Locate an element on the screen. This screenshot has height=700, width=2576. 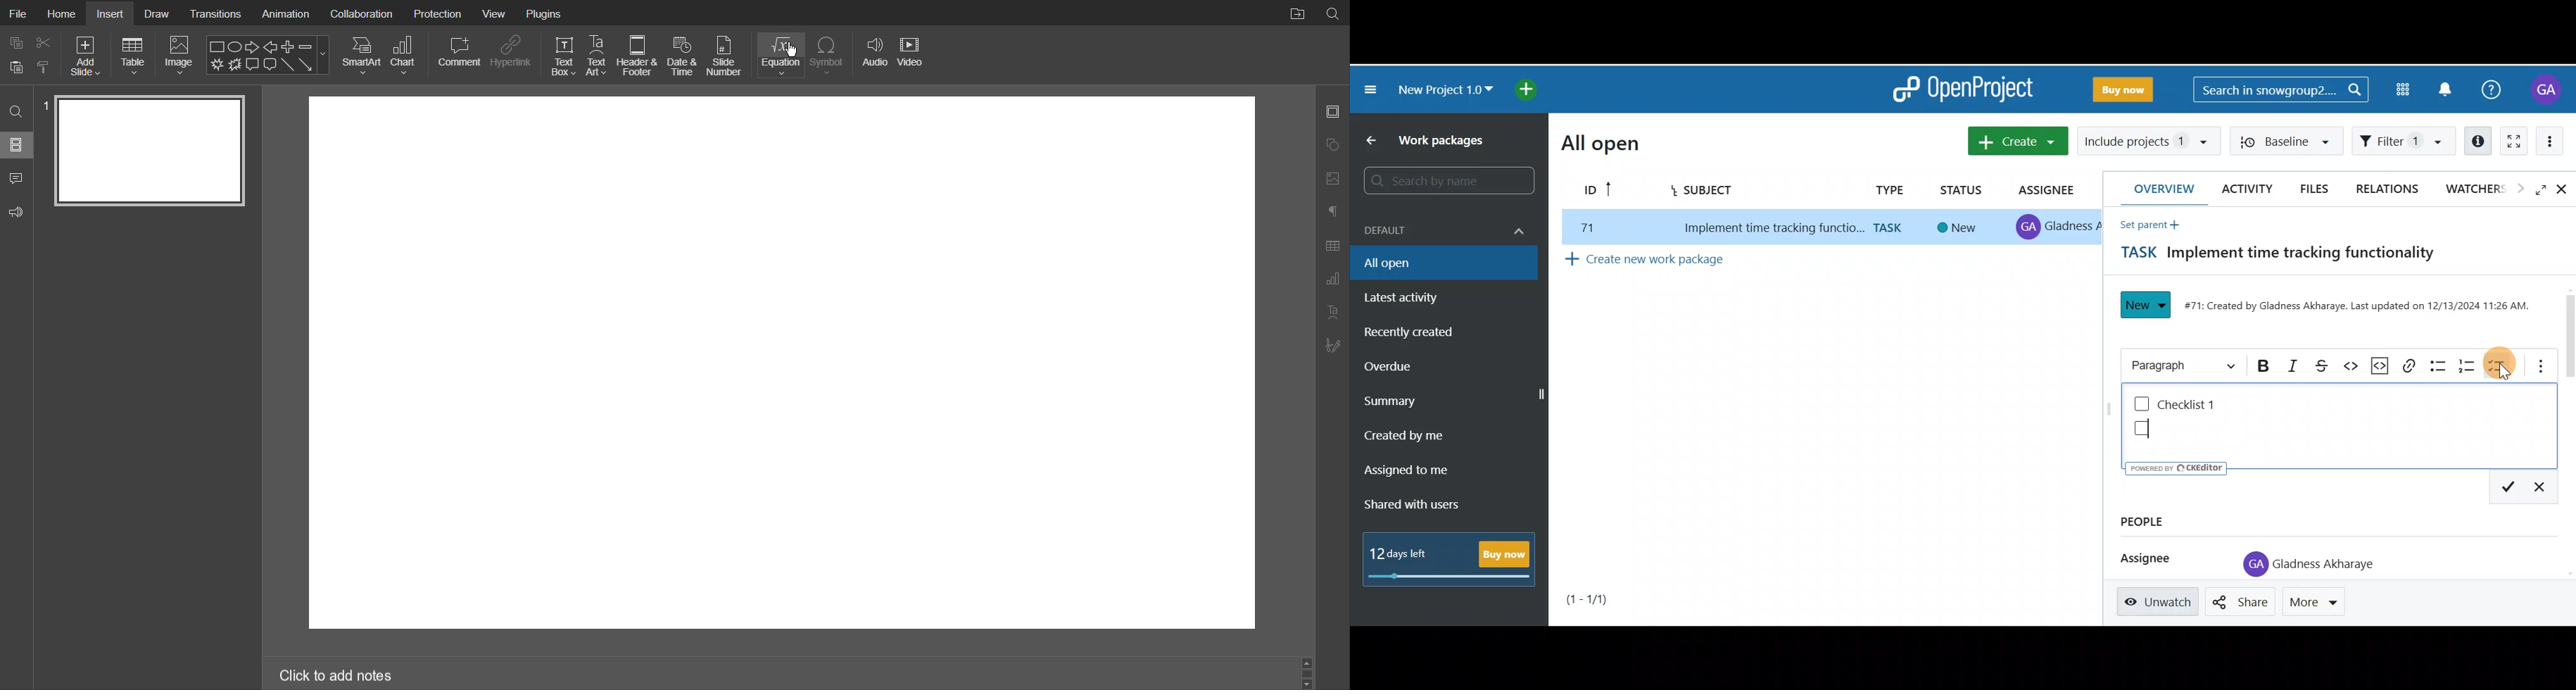
Open quick add menu is located at coordinates (1526, 88).